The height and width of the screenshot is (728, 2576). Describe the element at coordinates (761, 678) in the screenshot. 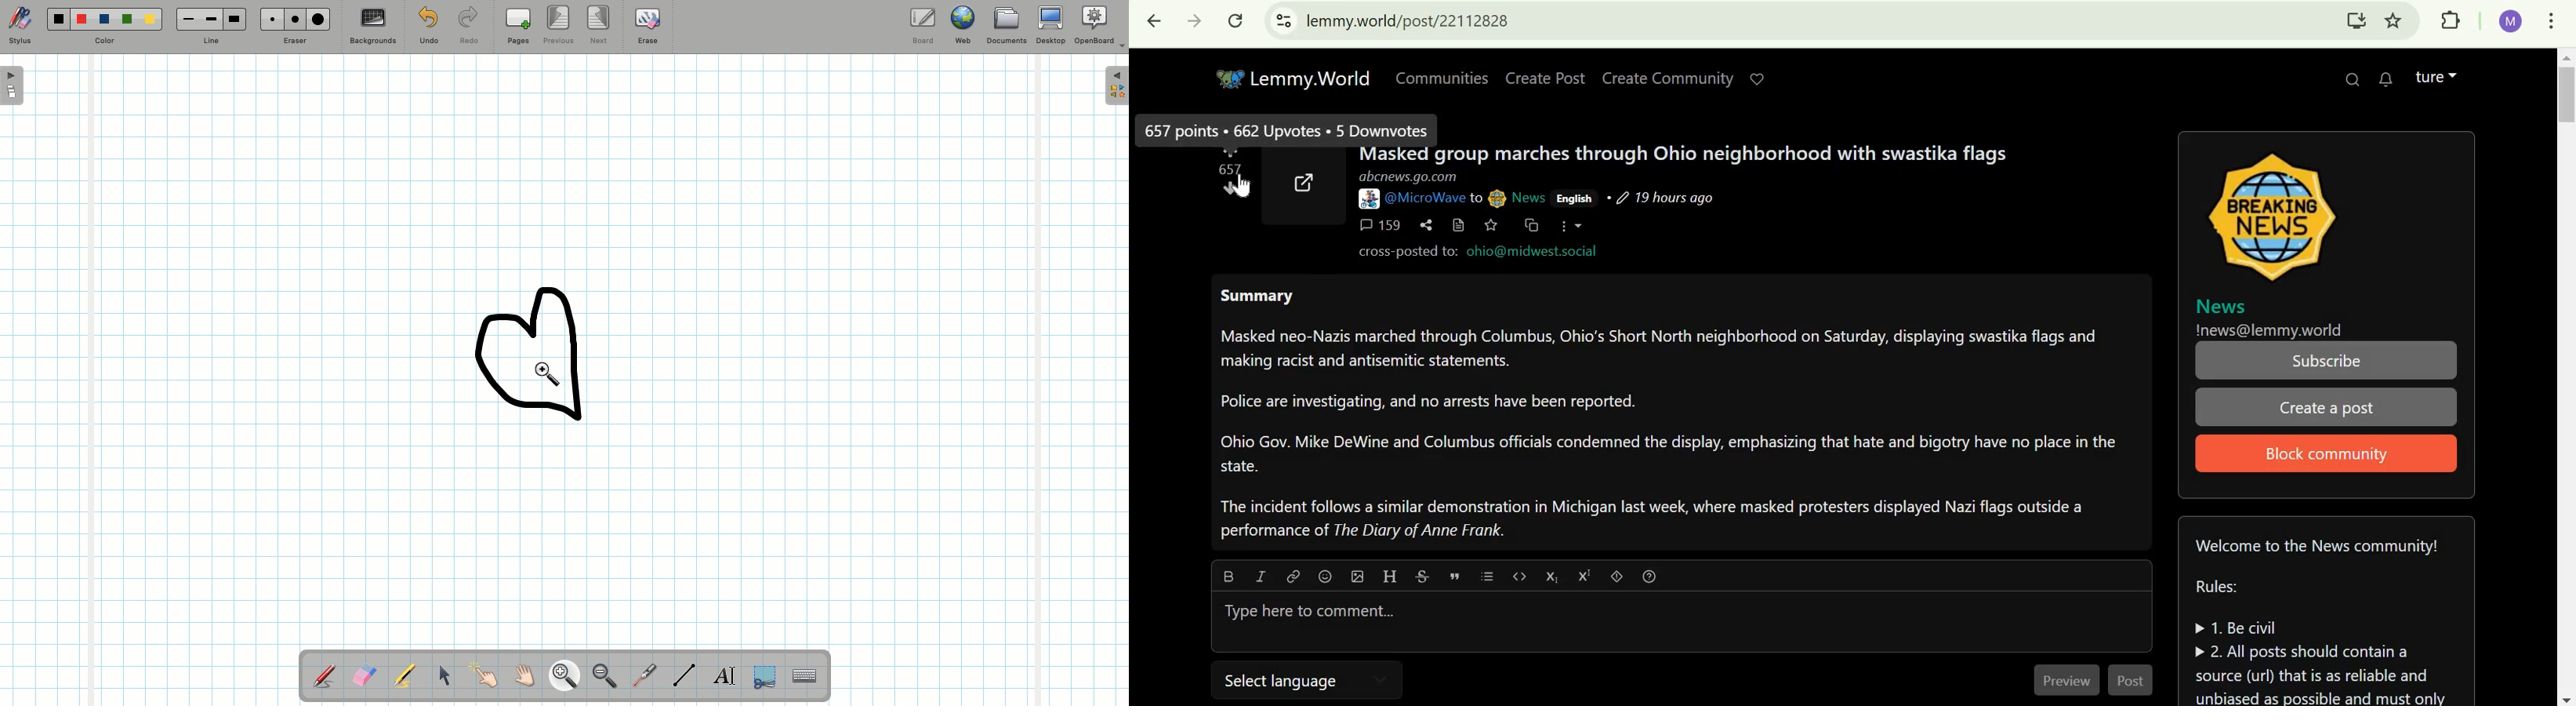

I see `Selection tool` at that location.